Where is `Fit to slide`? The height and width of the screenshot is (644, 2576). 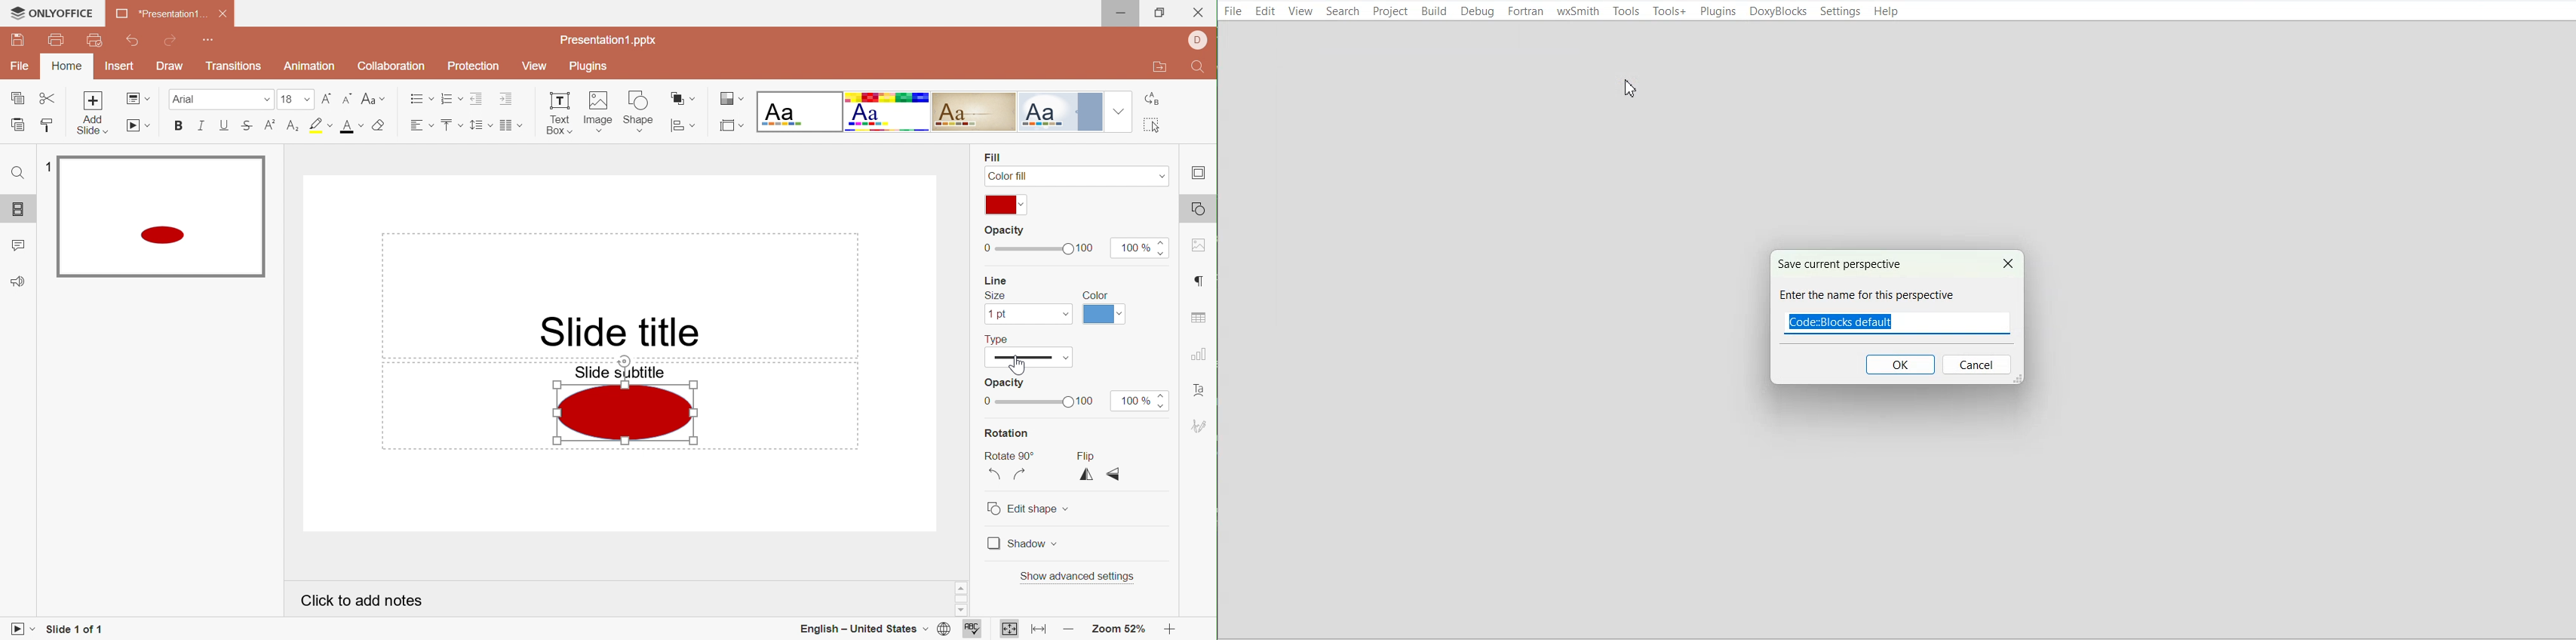
Fit to slide is located at coordinates (1010, 629).